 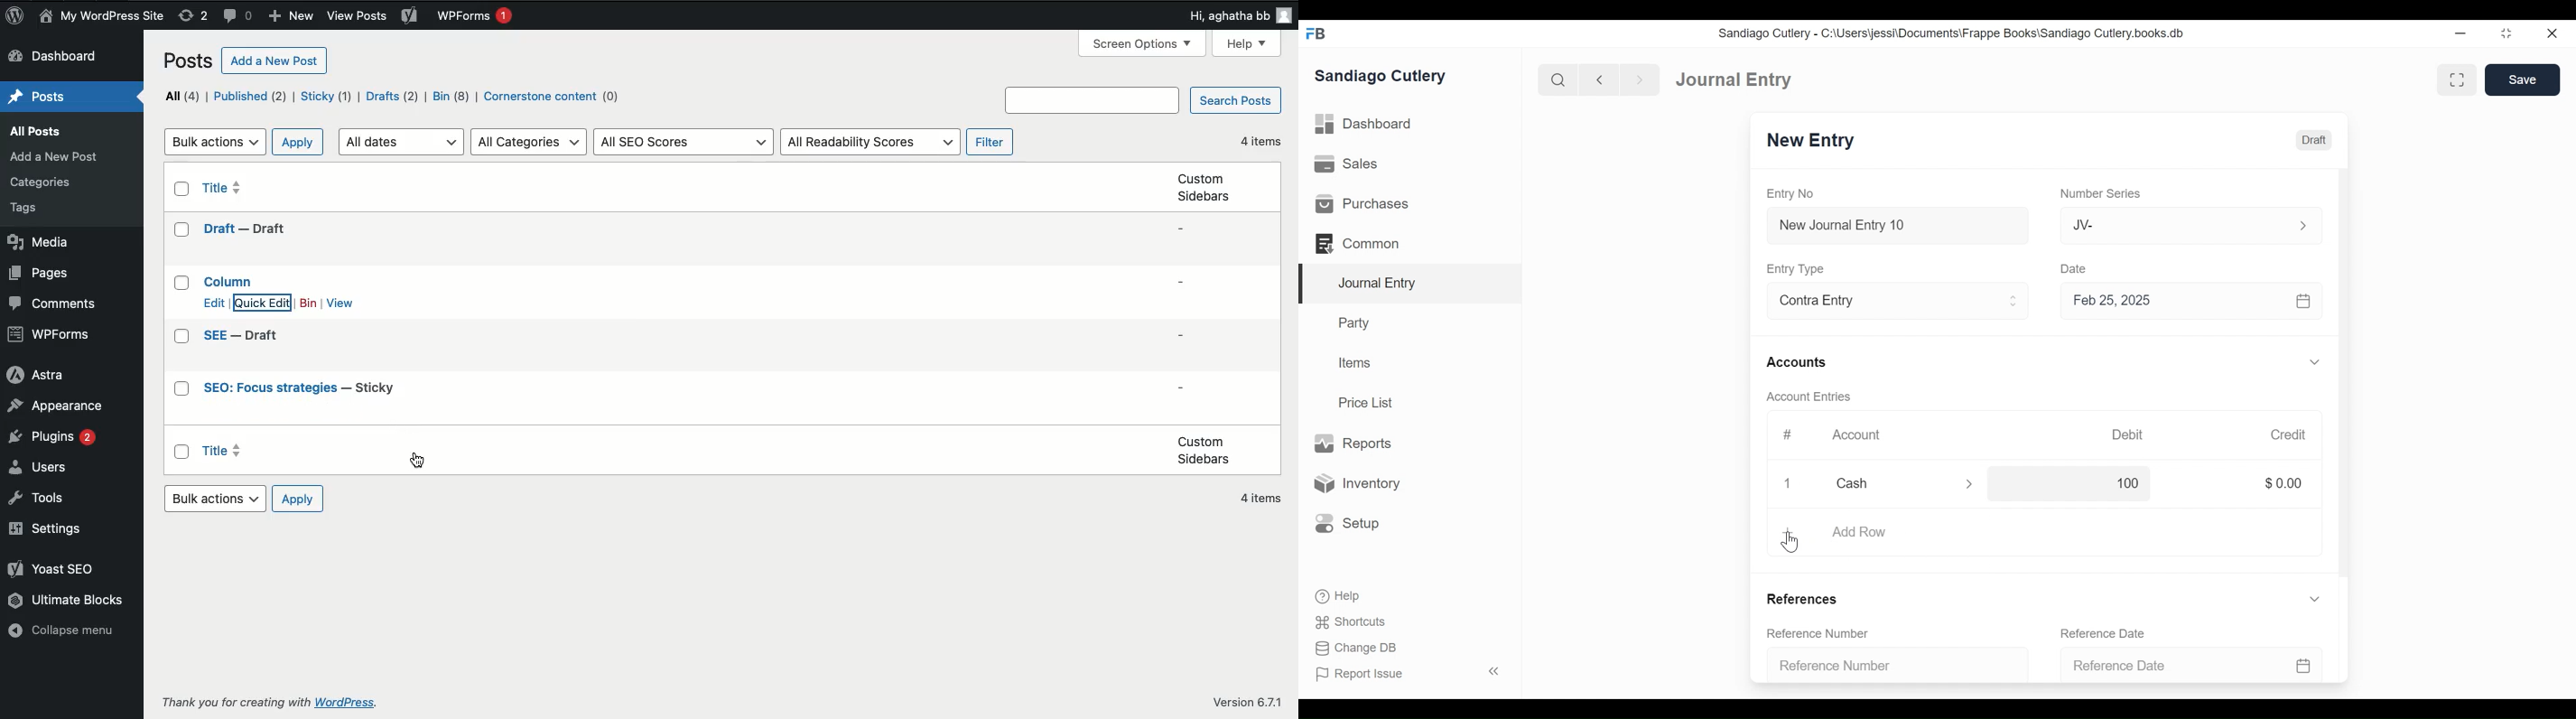 What do you see at coordinates (2523, 80) in the screenshot?
I see `Save` at bounding box center [2523, 80].